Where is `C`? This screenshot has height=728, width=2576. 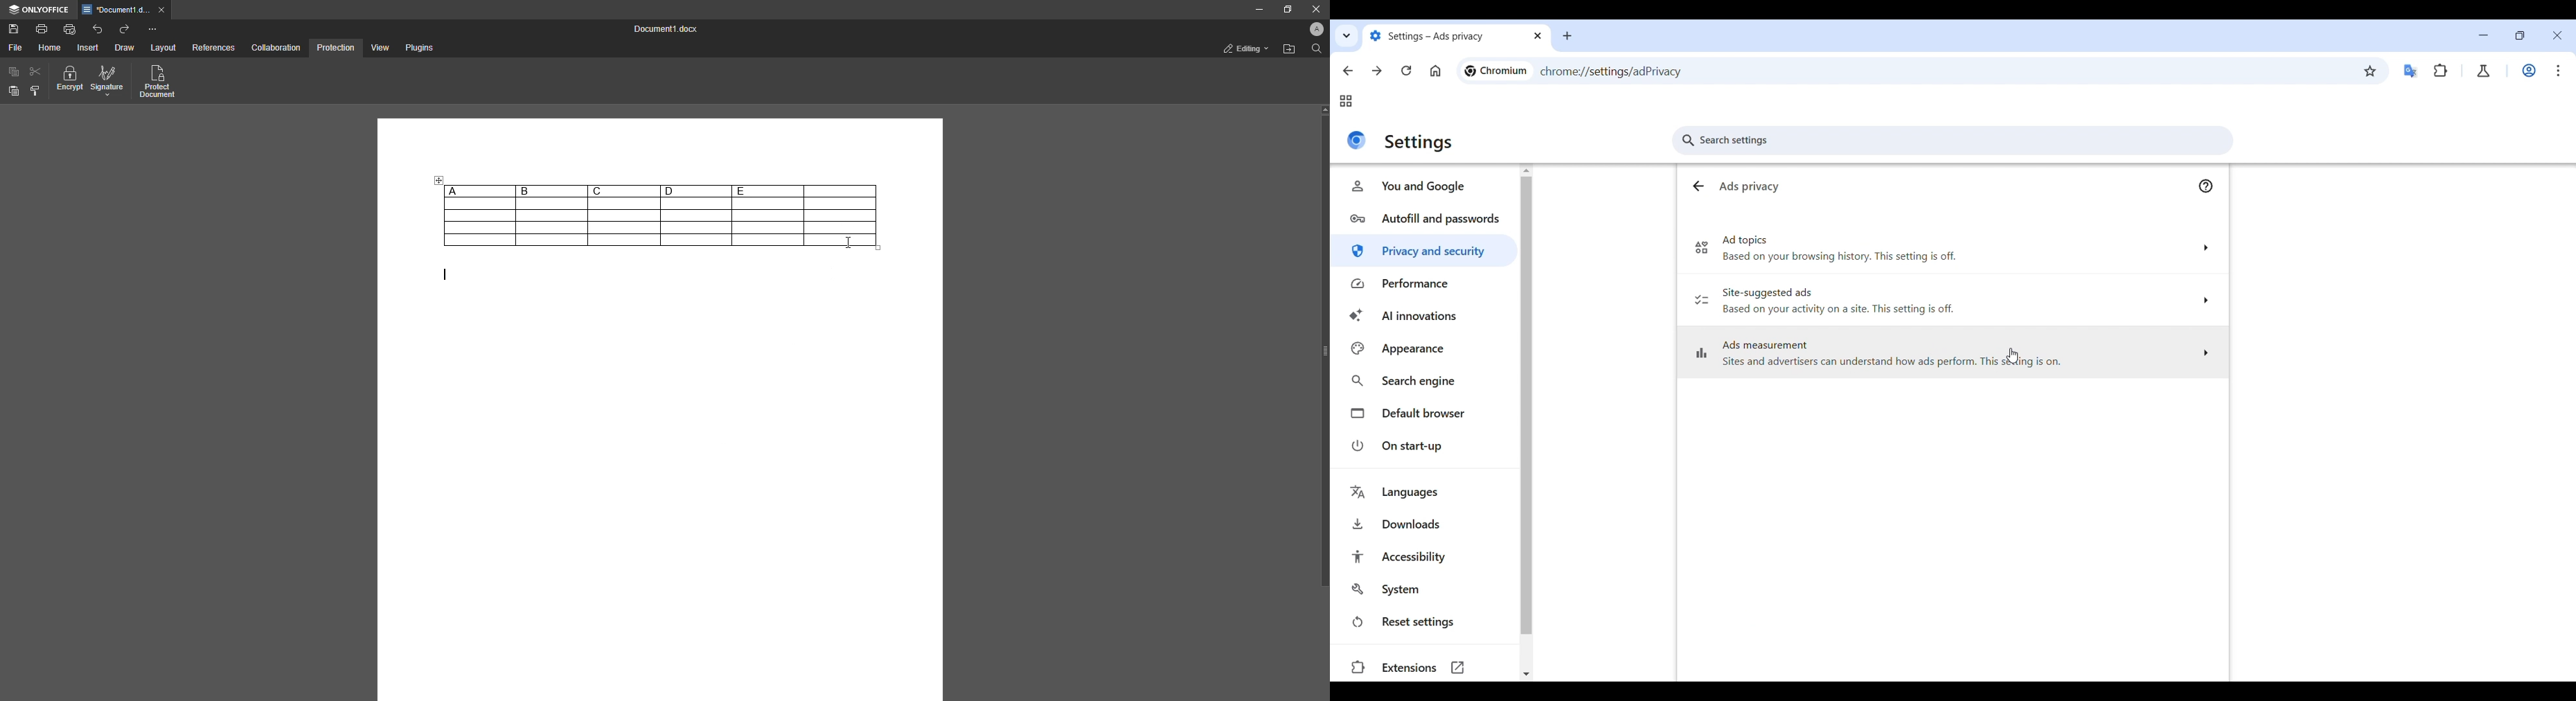 C is located at coordinates (623, 190).